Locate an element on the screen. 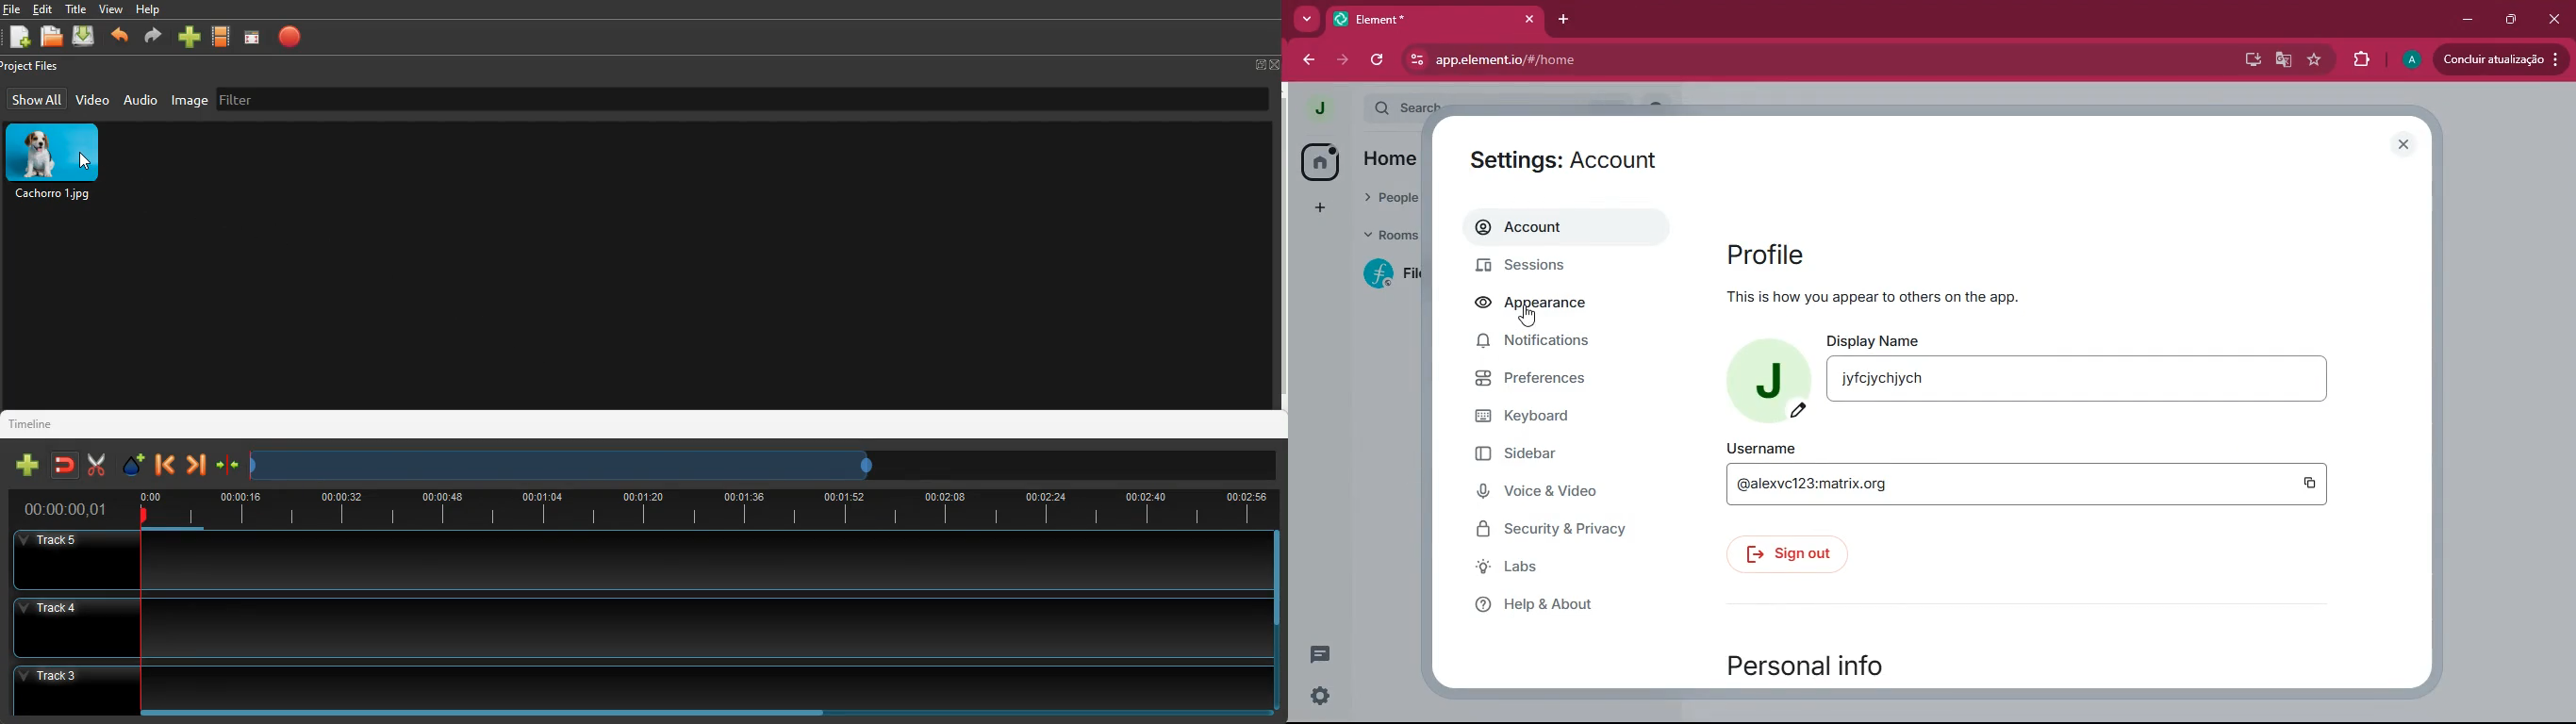 This screenshot has height=728, width=2576. refresh is located at coordinates (1379, 59).